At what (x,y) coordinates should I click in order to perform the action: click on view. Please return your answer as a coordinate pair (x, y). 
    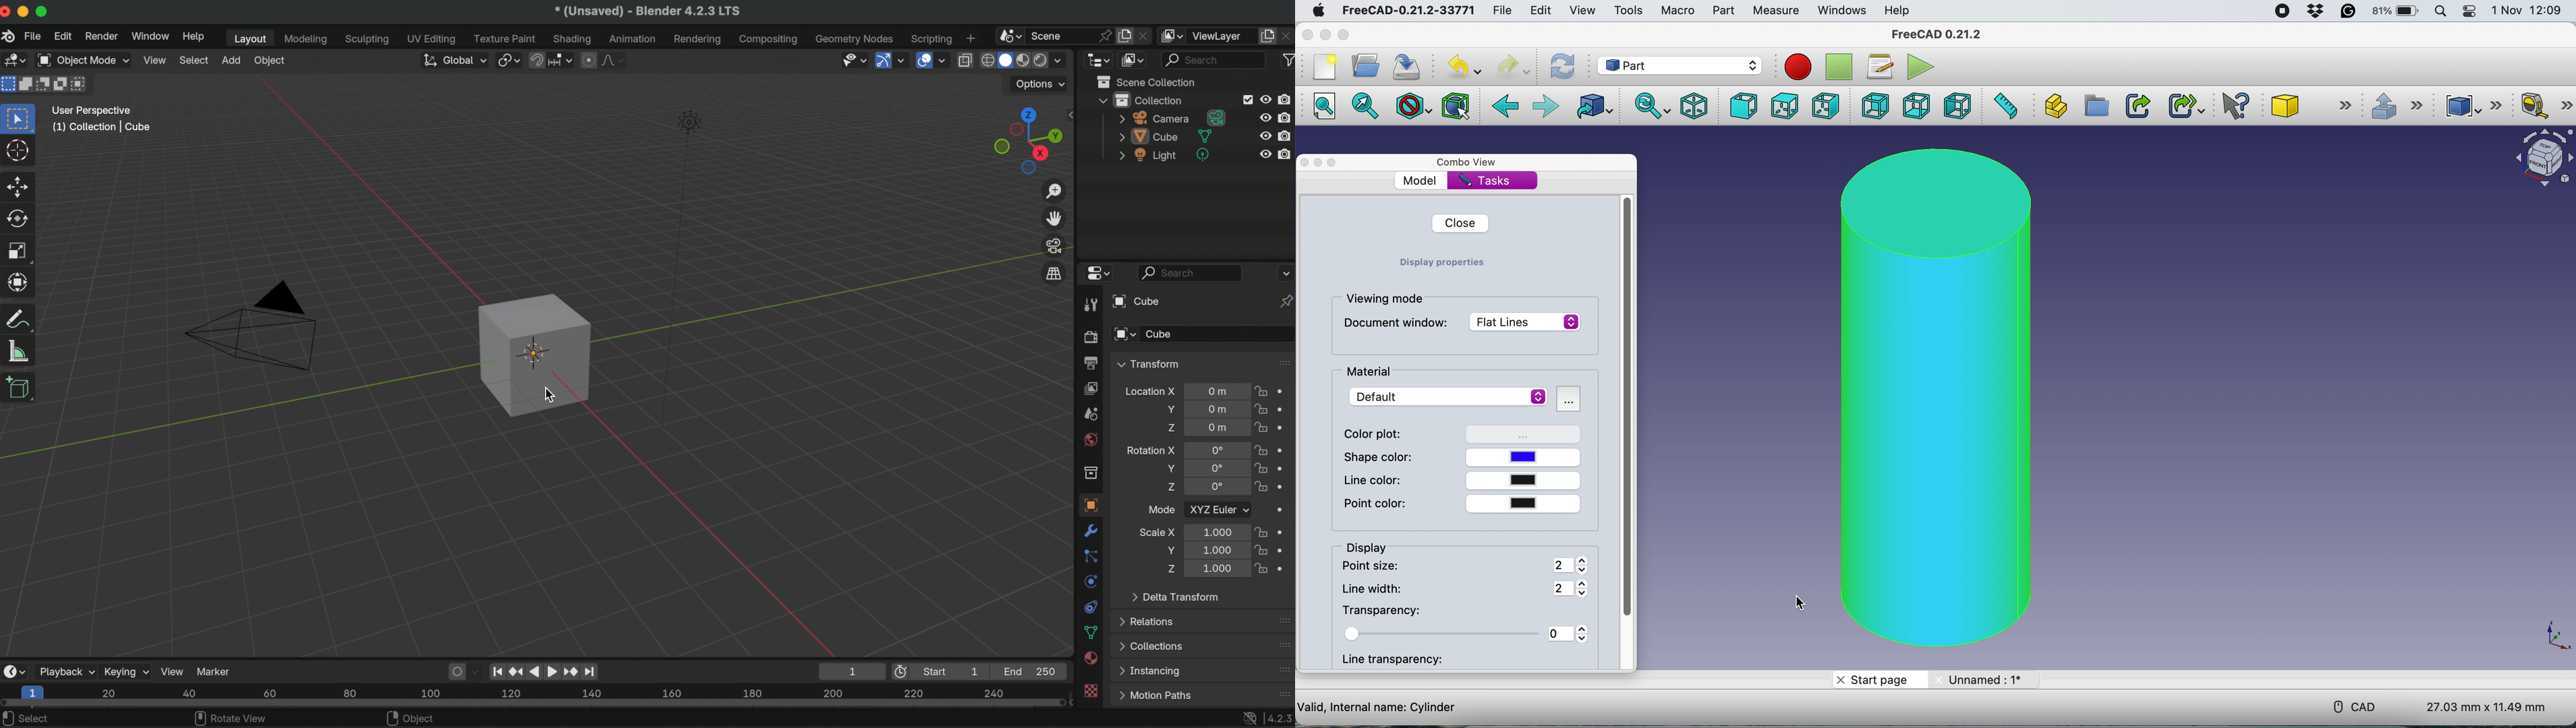
    Looking at the image, I should click on (154, 59).